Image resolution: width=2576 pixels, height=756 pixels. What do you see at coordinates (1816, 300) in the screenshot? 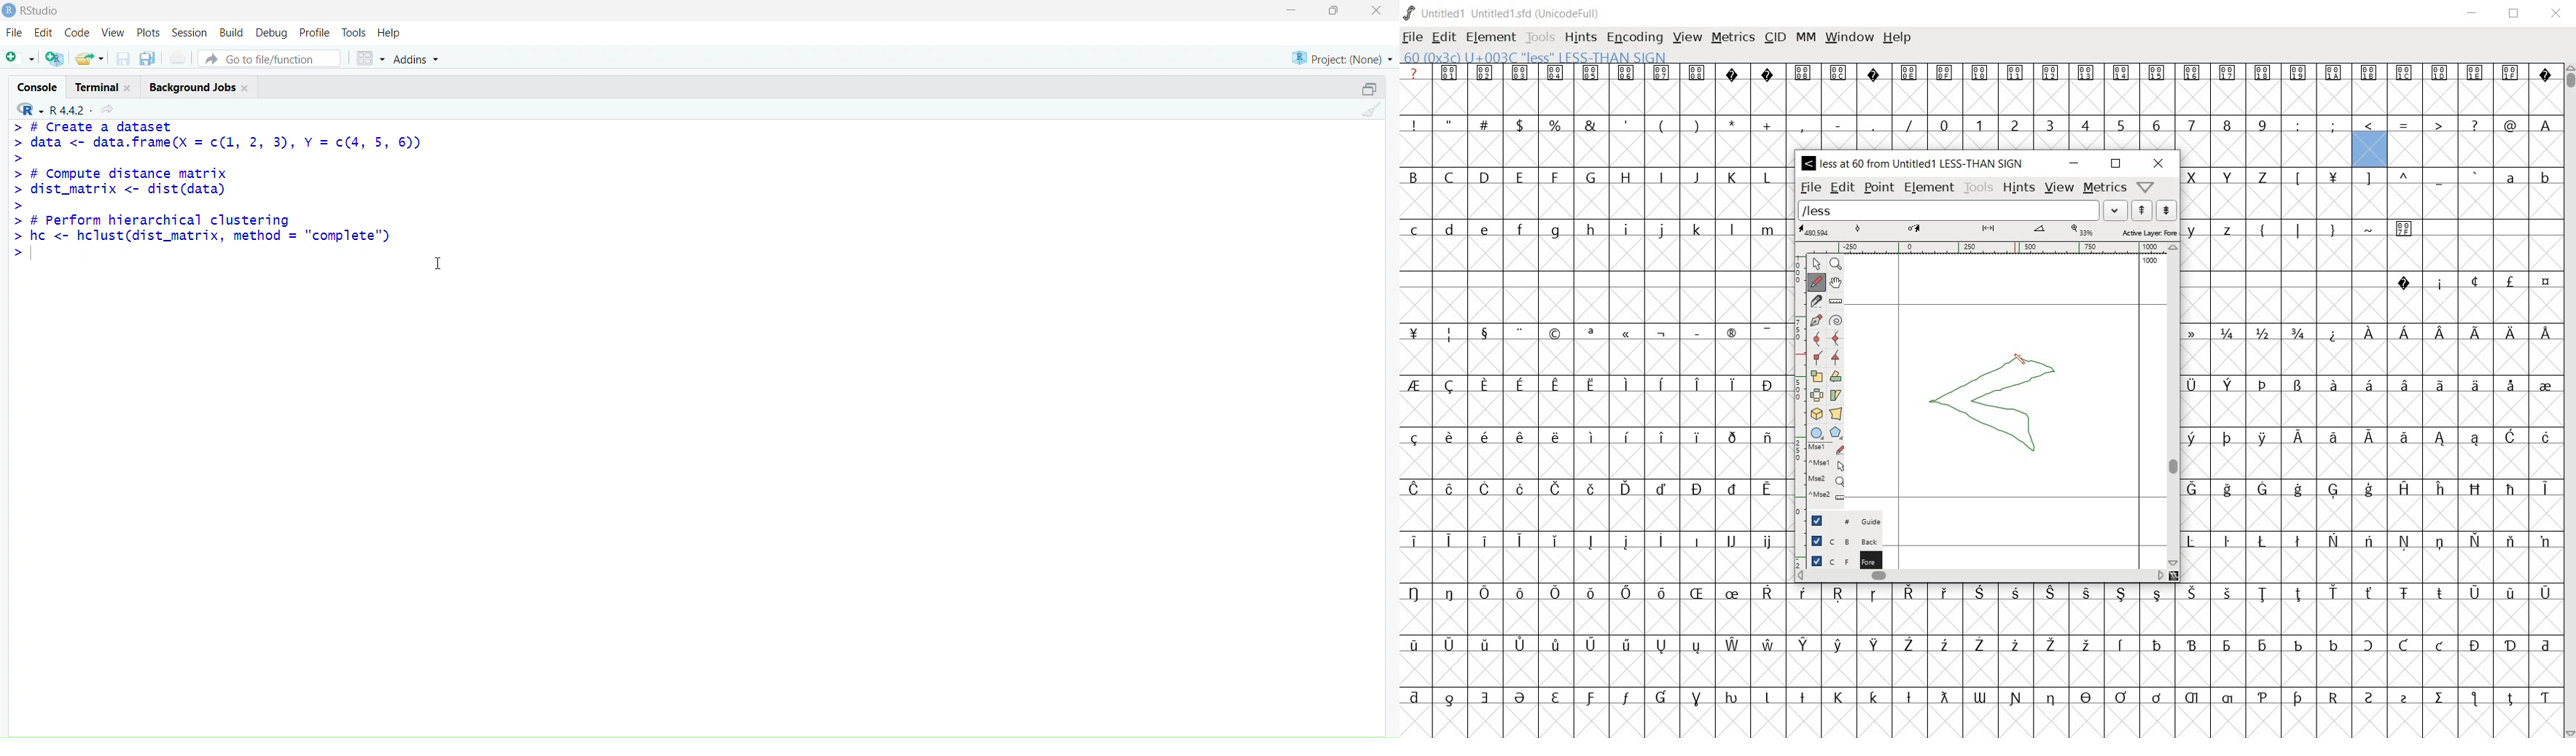
I see `cut splines in two` at bounding box center [1816, 300].